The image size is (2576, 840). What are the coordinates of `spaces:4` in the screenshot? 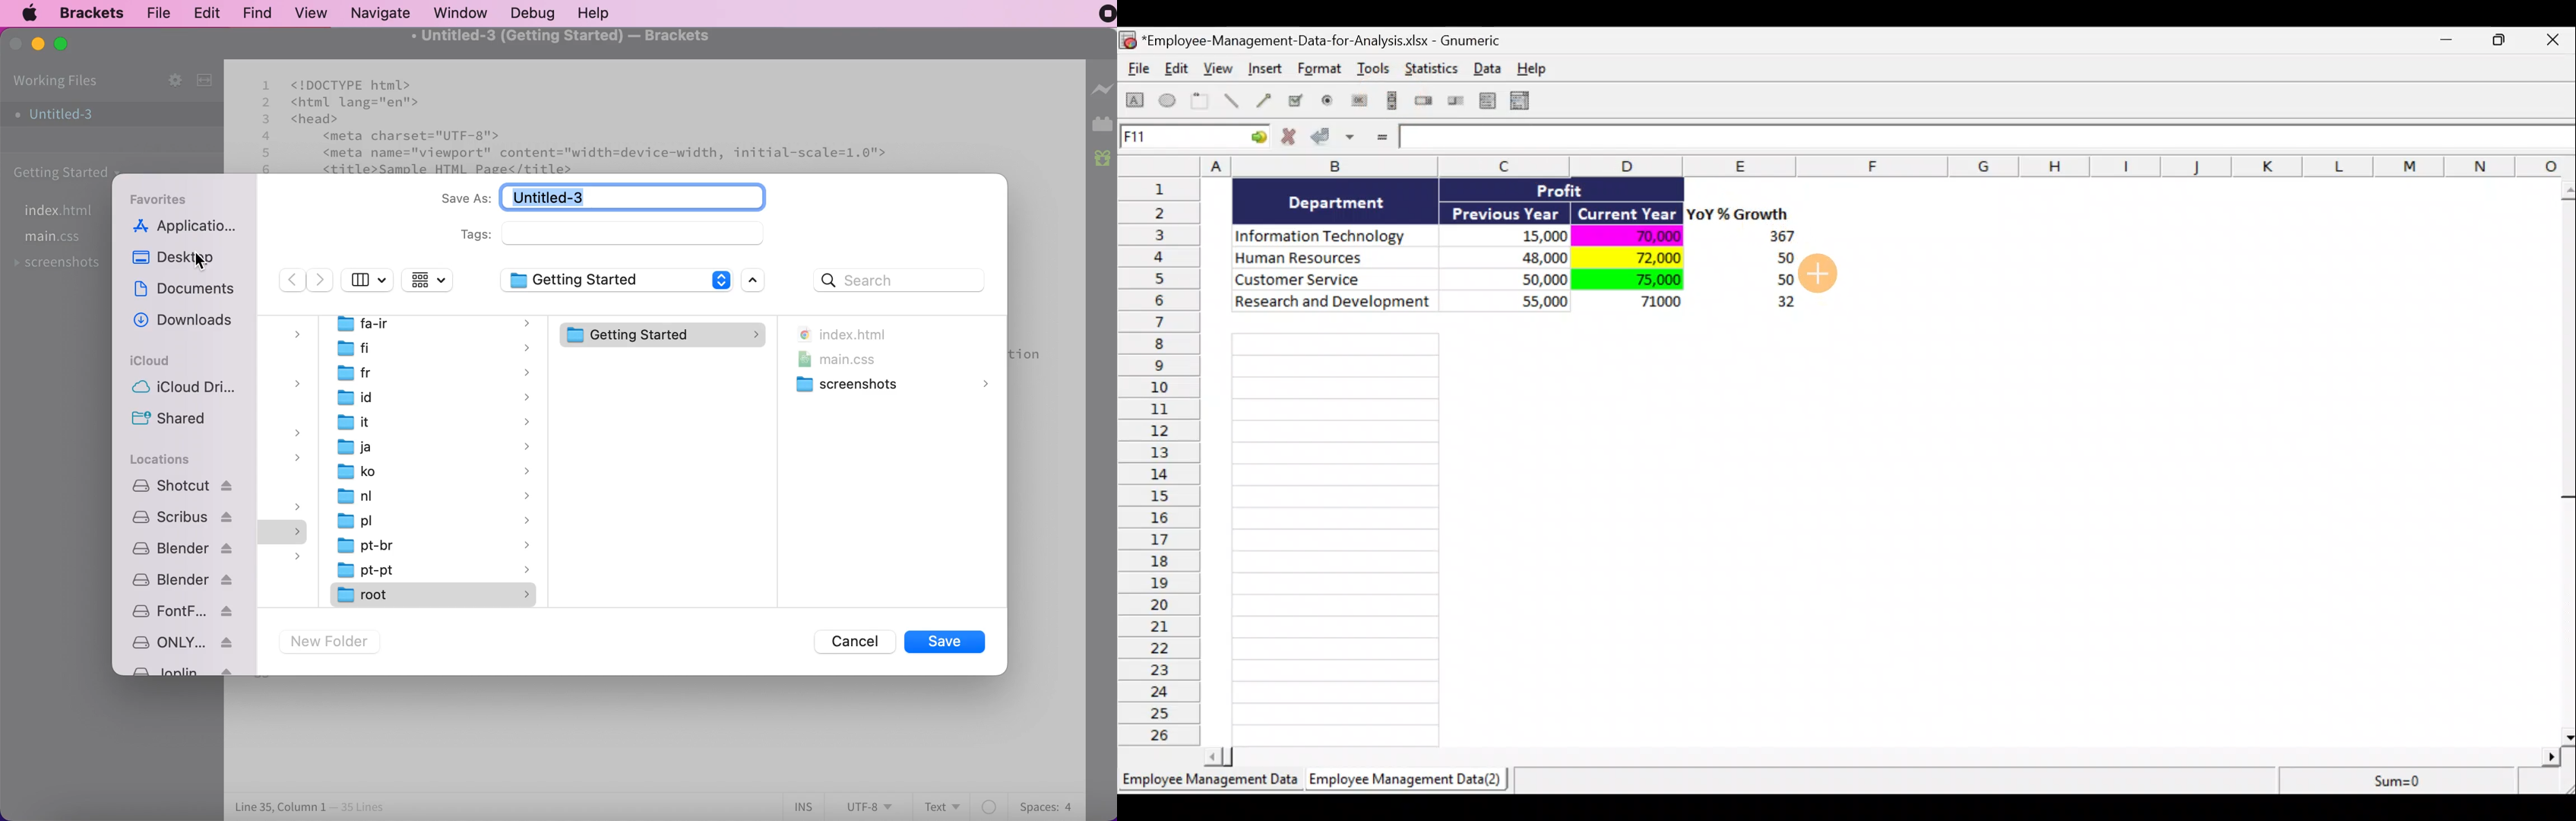 It's located at (1045, 805).